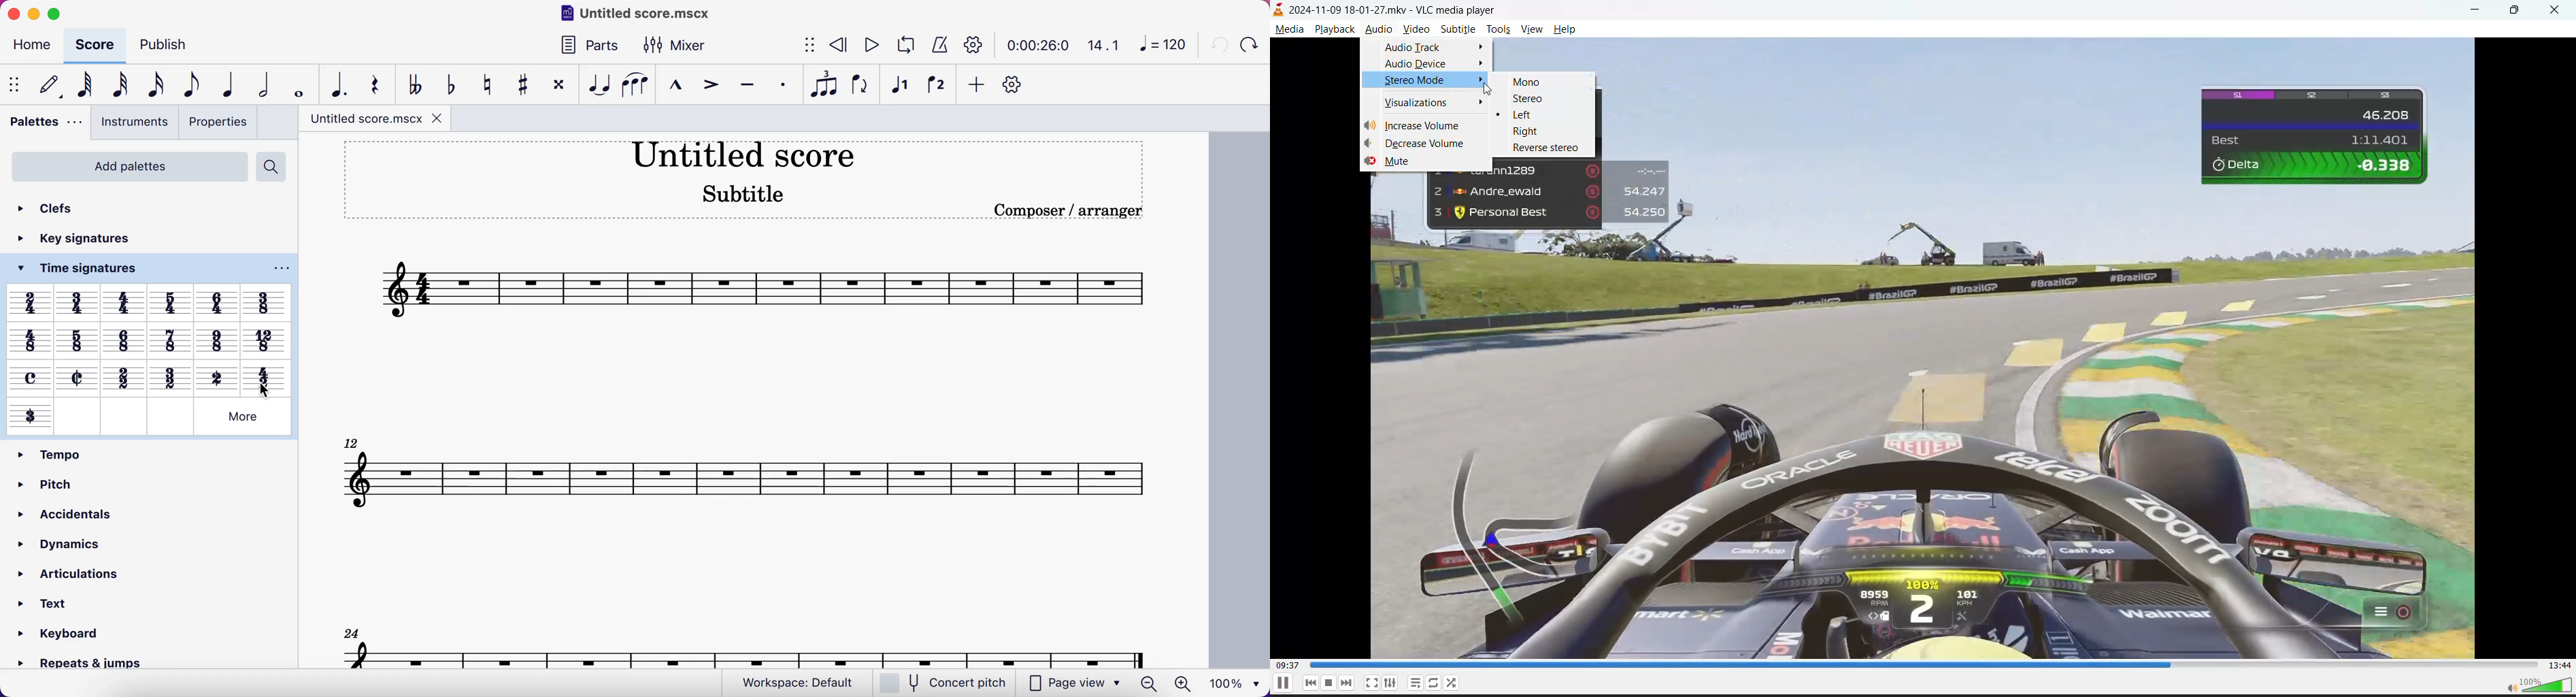  Describe the element at coordinates (169, 377) in the screenshot. I see `` at that location.